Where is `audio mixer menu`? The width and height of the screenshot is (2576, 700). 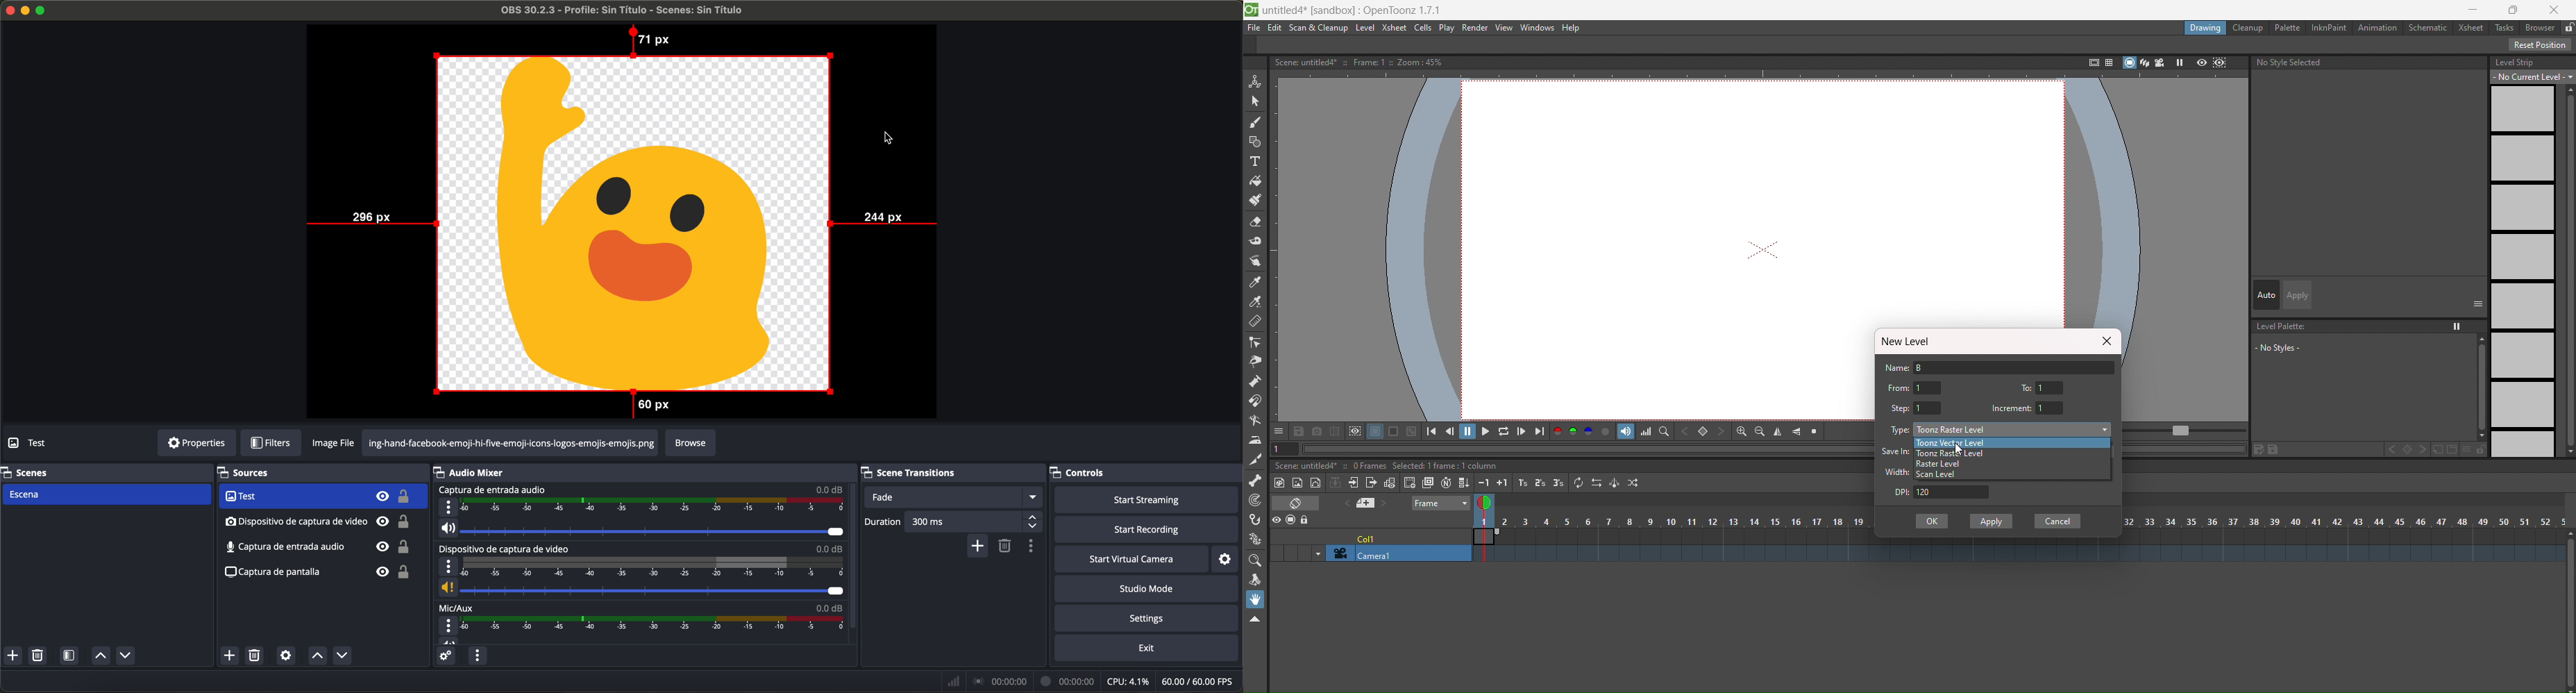 audio mixer menu is located at coordinates (477, 655).